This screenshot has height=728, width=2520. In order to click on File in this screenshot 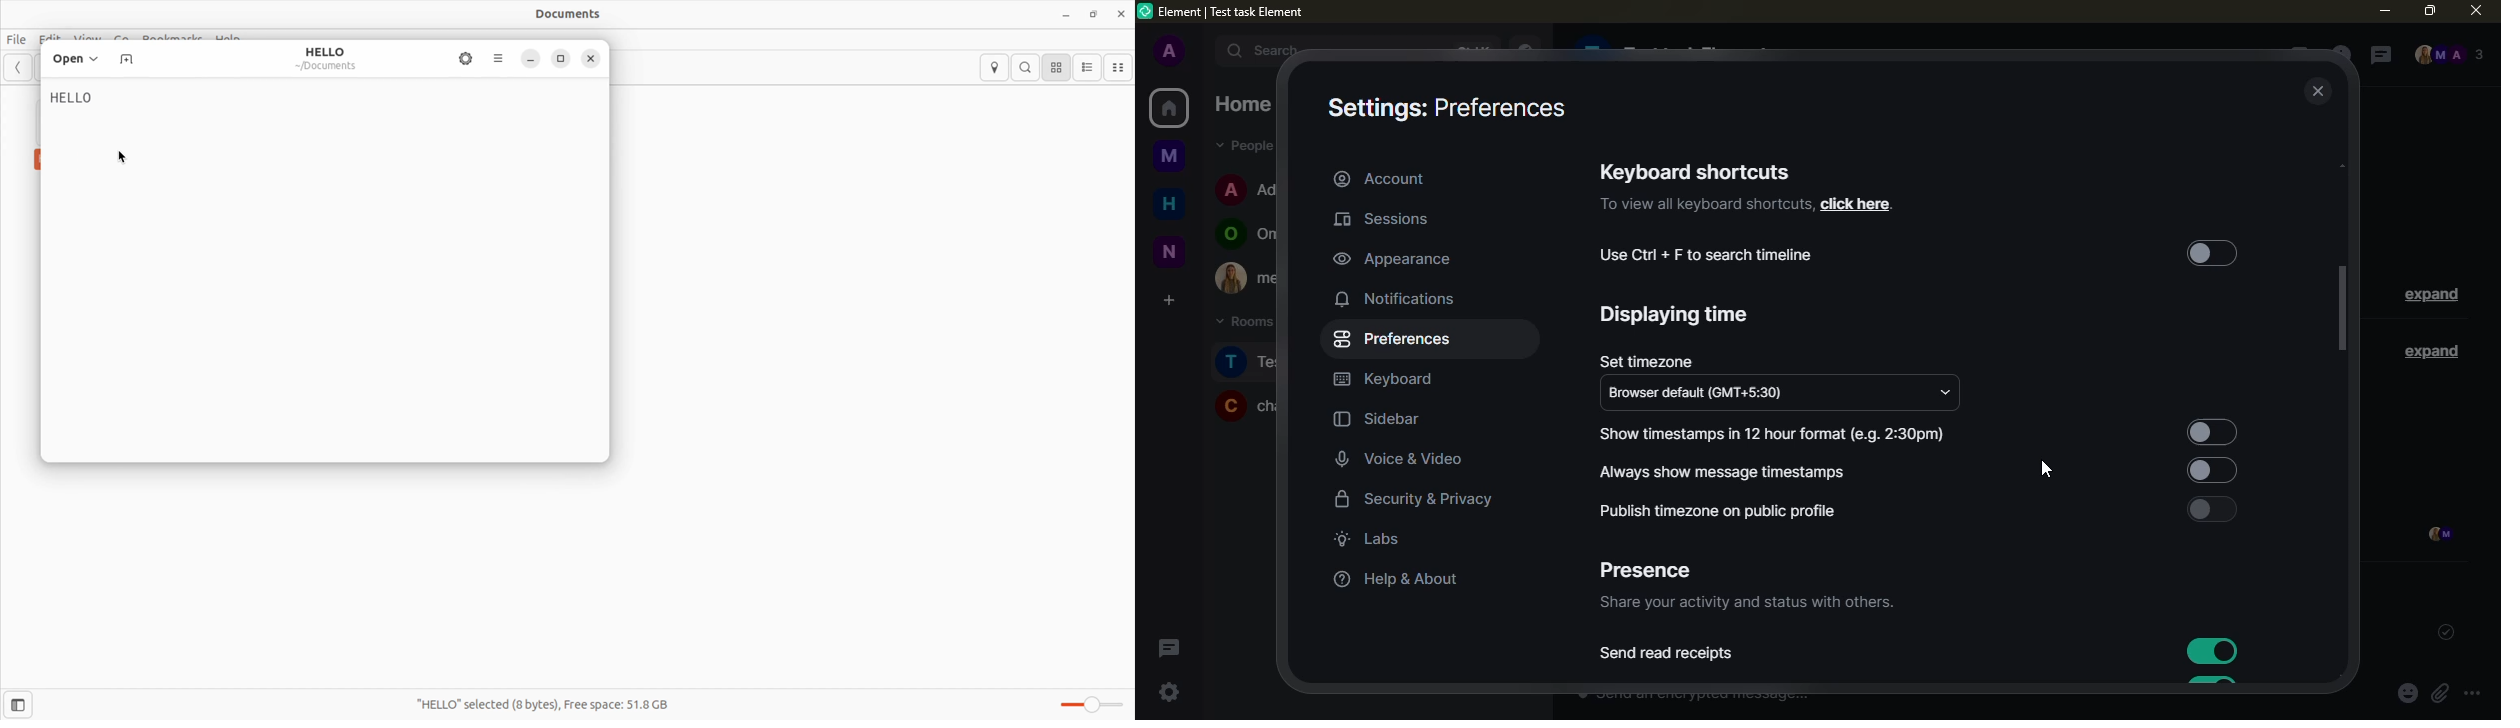, I will do `click(21, 36)`.